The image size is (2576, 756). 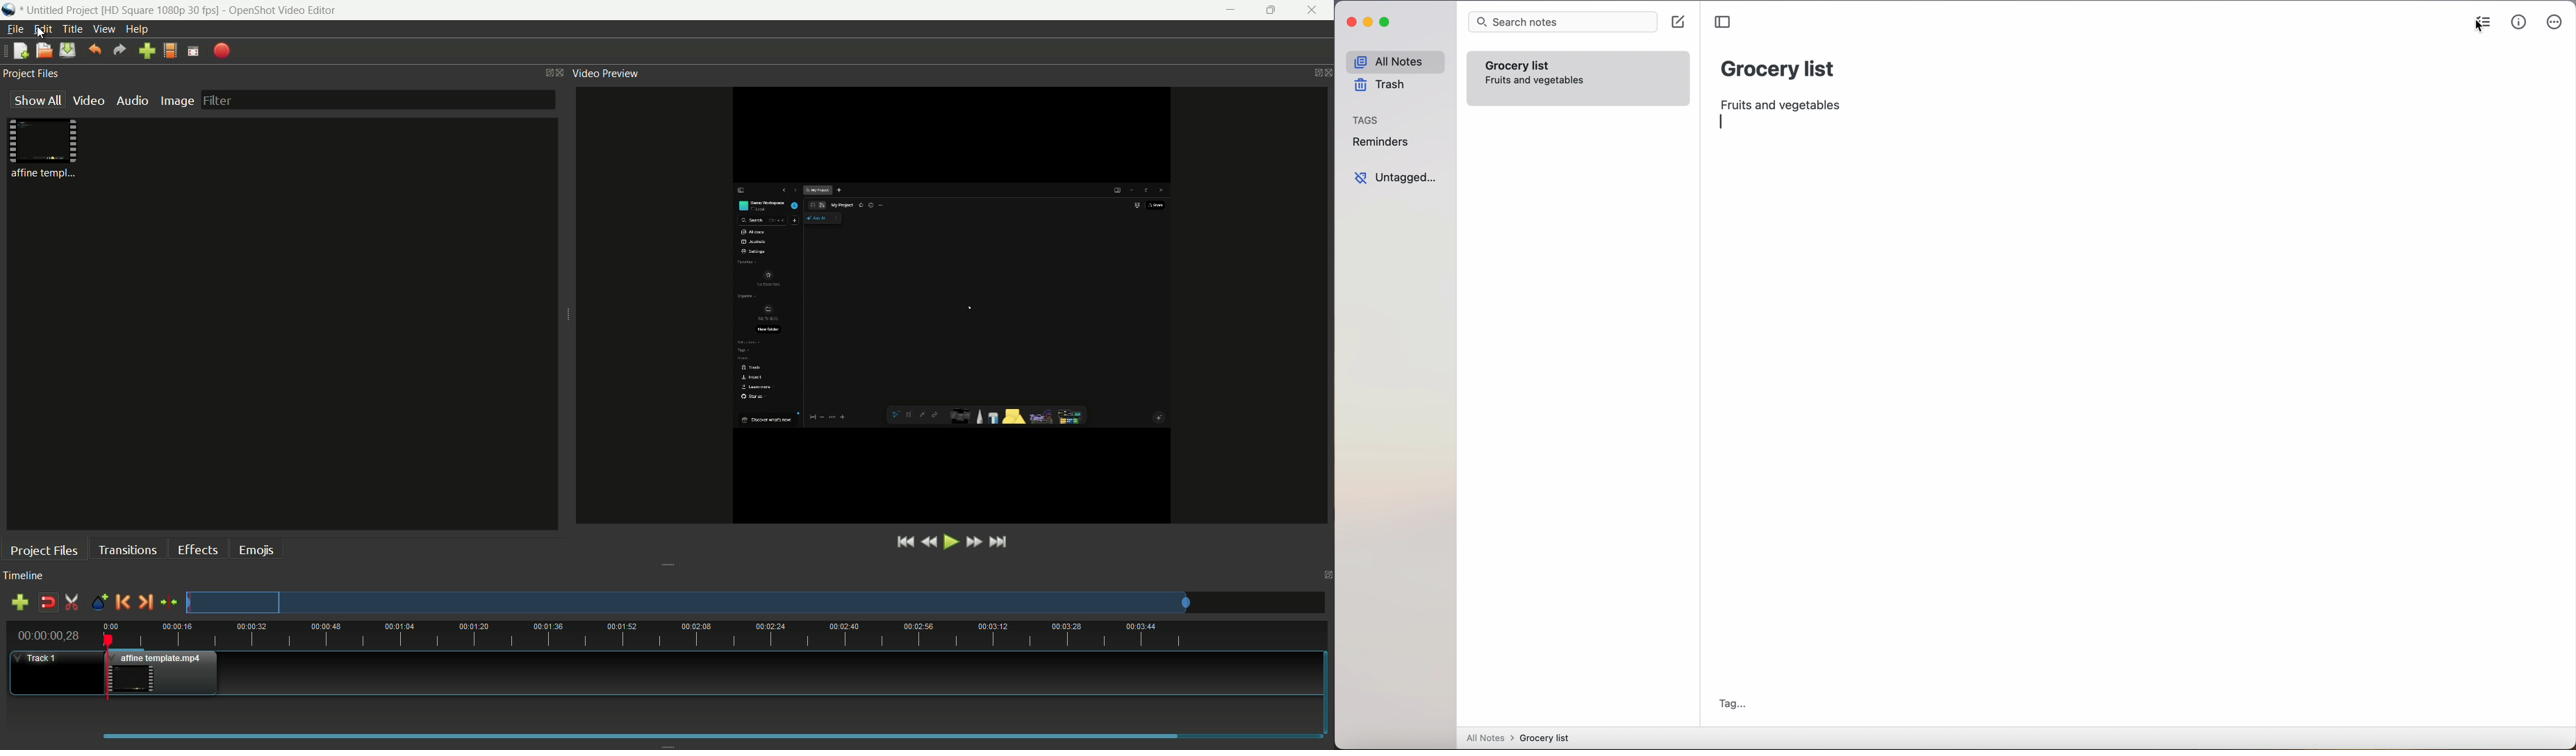 What do you see at coordinates (134, 101) in the screenshot?
I see `audio` at bounding box center [134, 101].